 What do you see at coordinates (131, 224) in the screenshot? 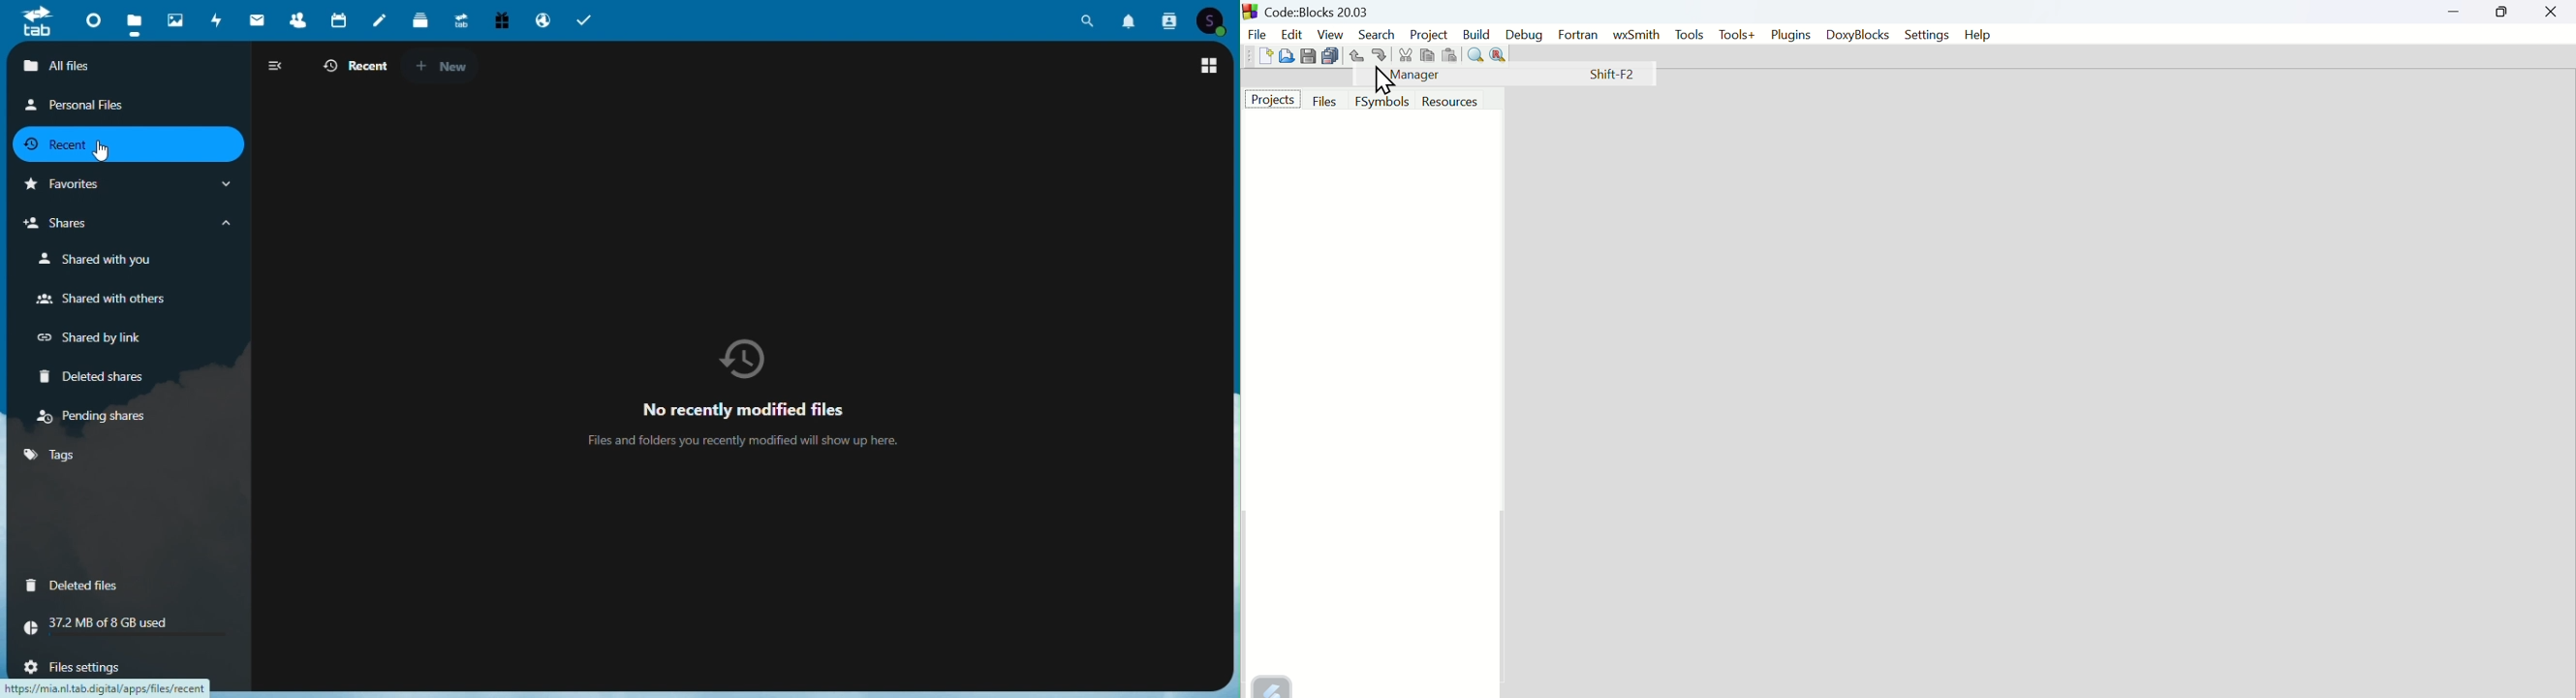
I see `Shares` at bounding box center [131, 224].